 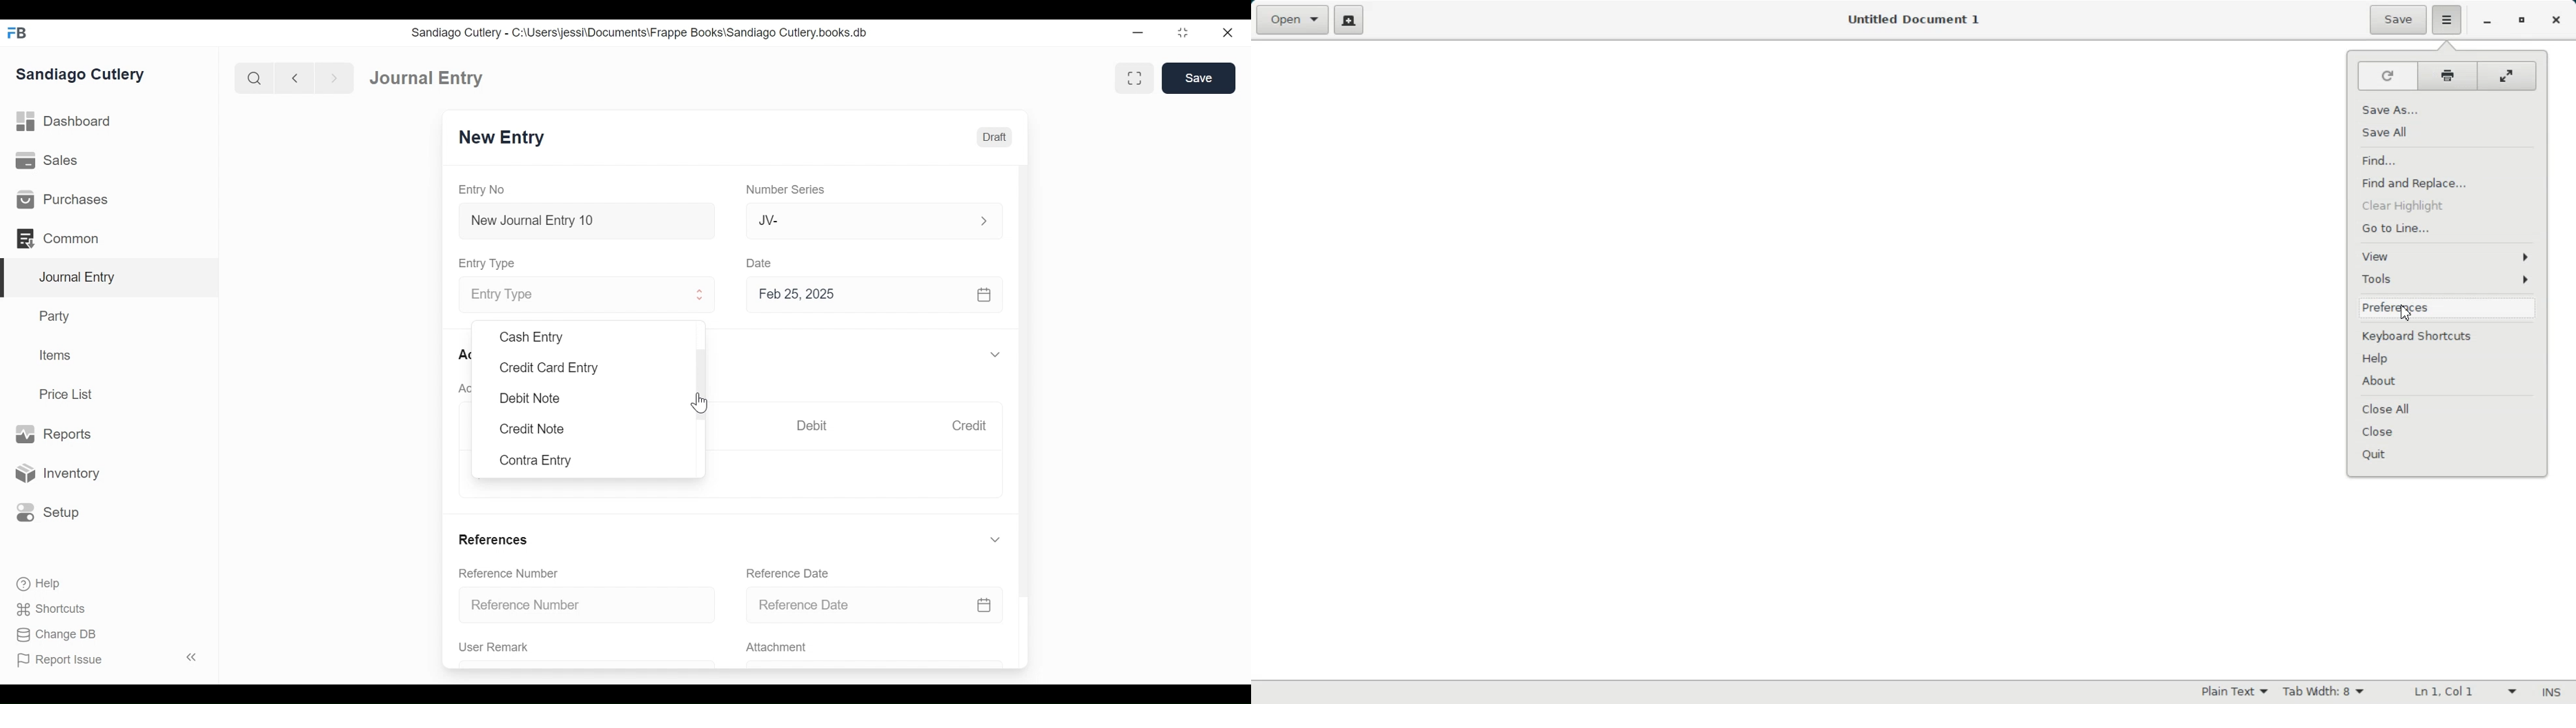 I want to click on Contra Entry, so click(x=538, y=460).